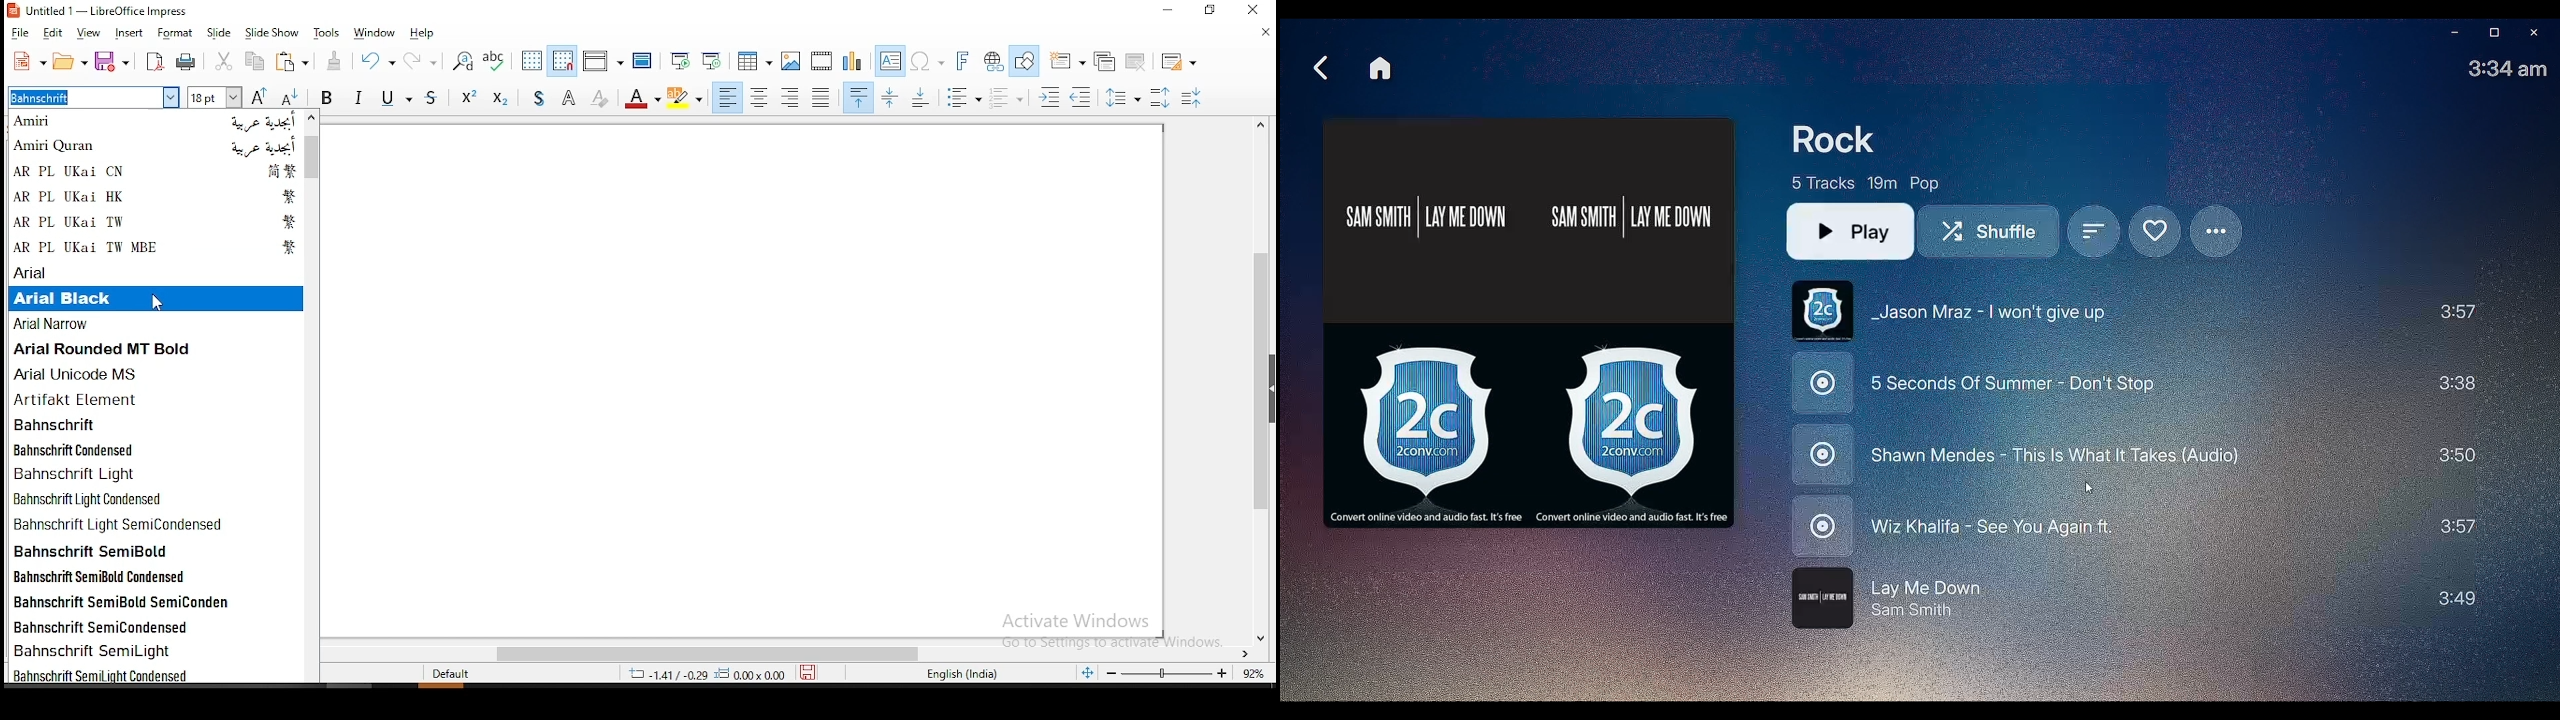  What do you see at coordinates (962, 675) in the screenshot?
I see `english (india)` at bounding box center [962, 675].